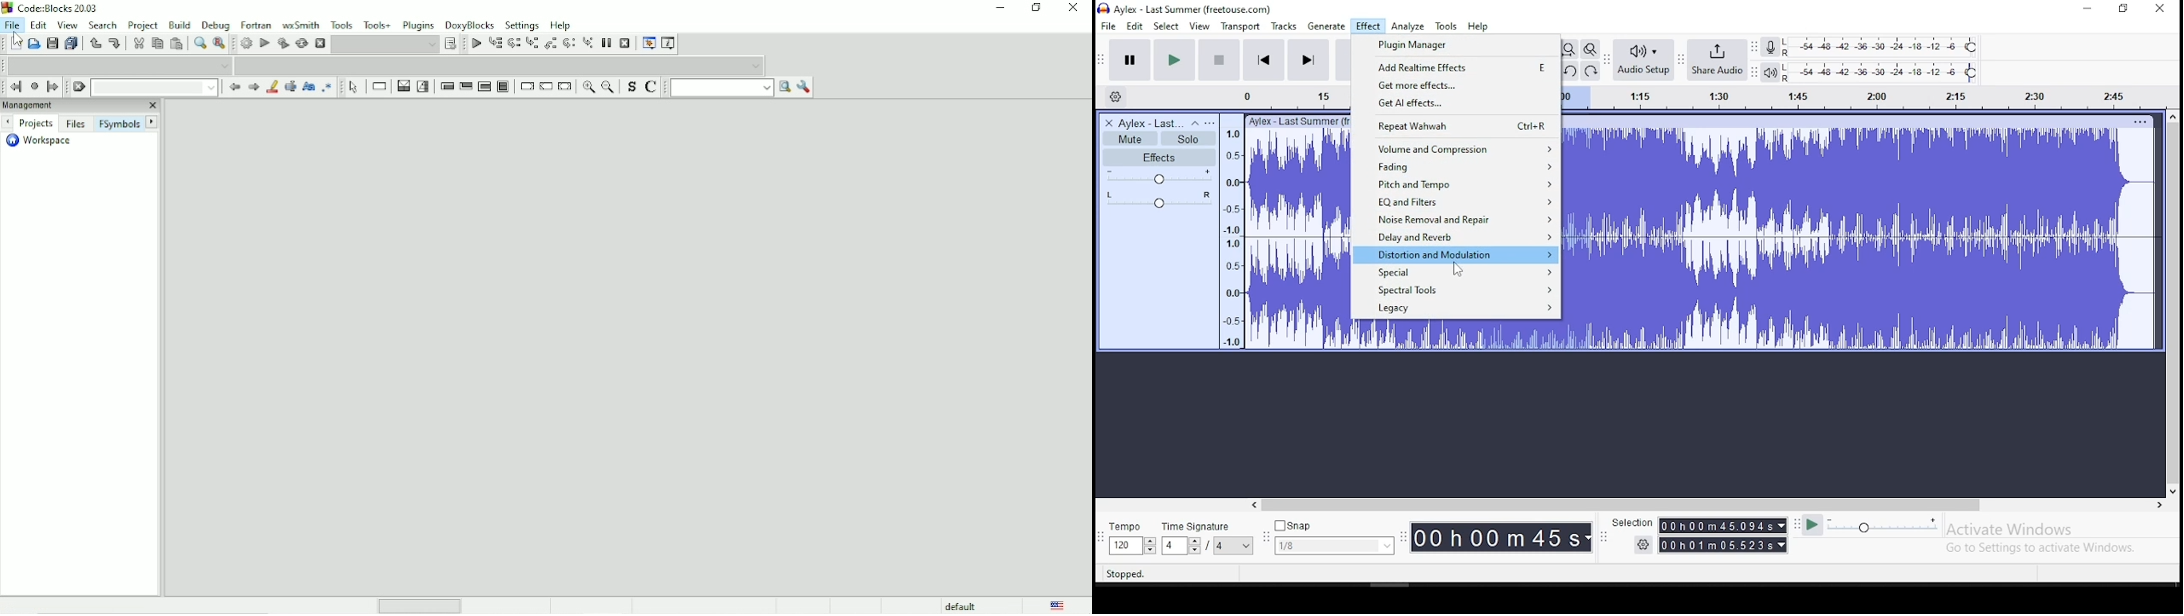  I want to click on Workspace, so click(44, 141).